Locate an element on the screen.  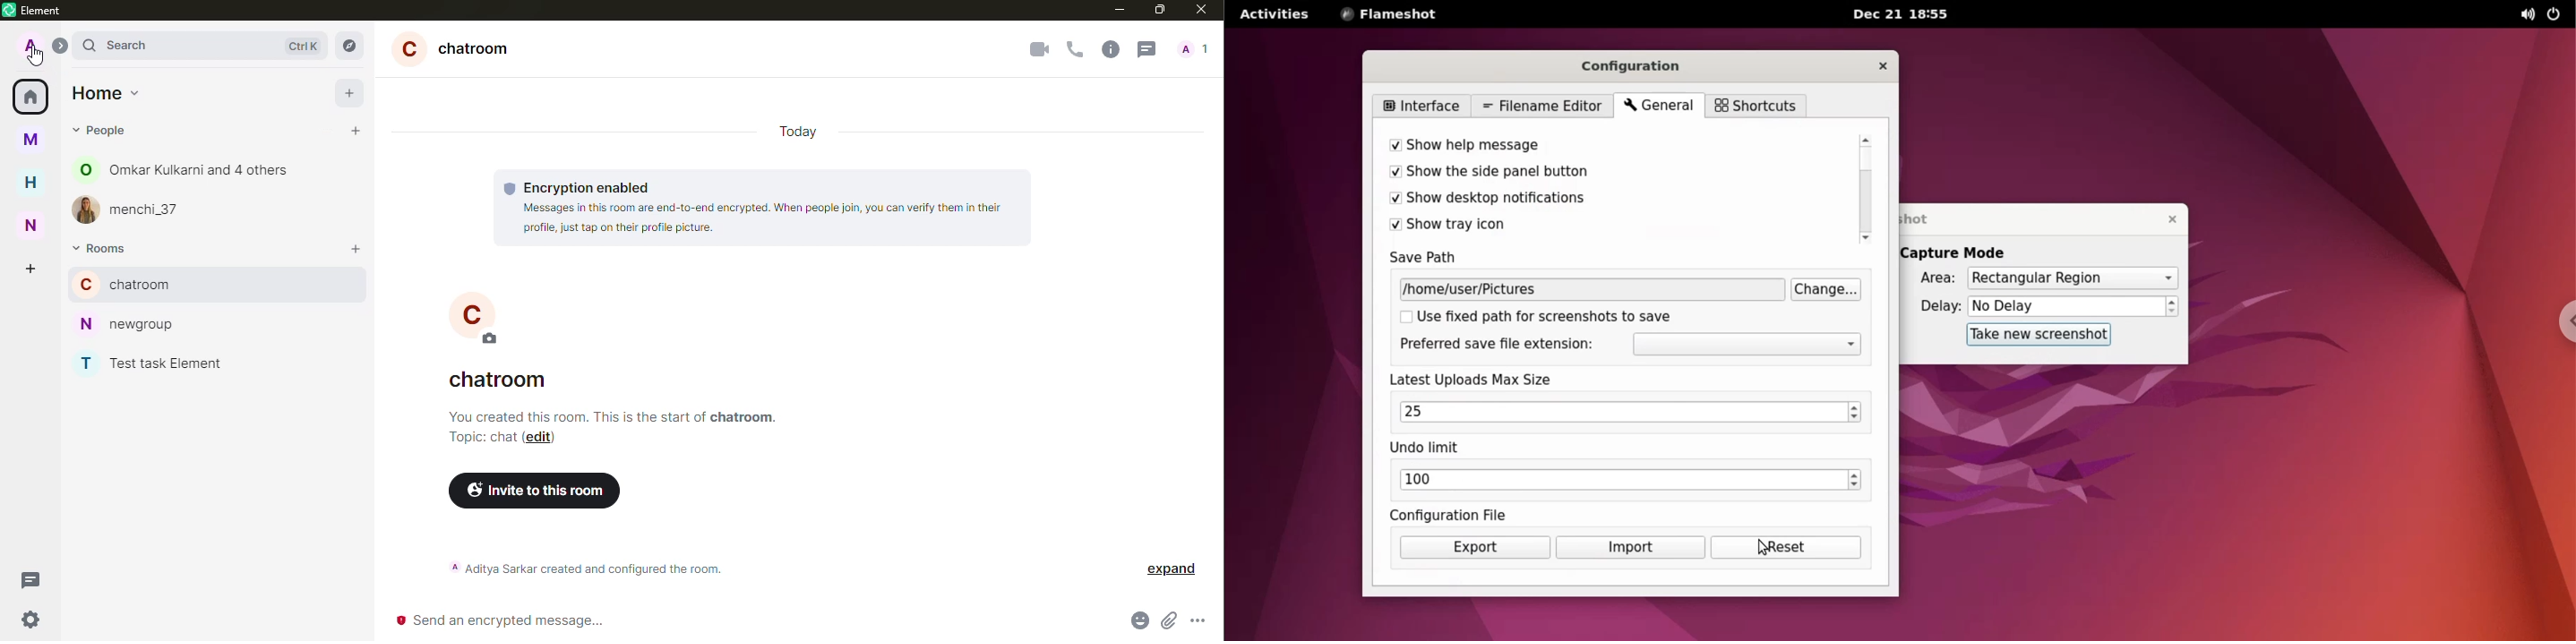
video call is located at coordinates (1037, 48).